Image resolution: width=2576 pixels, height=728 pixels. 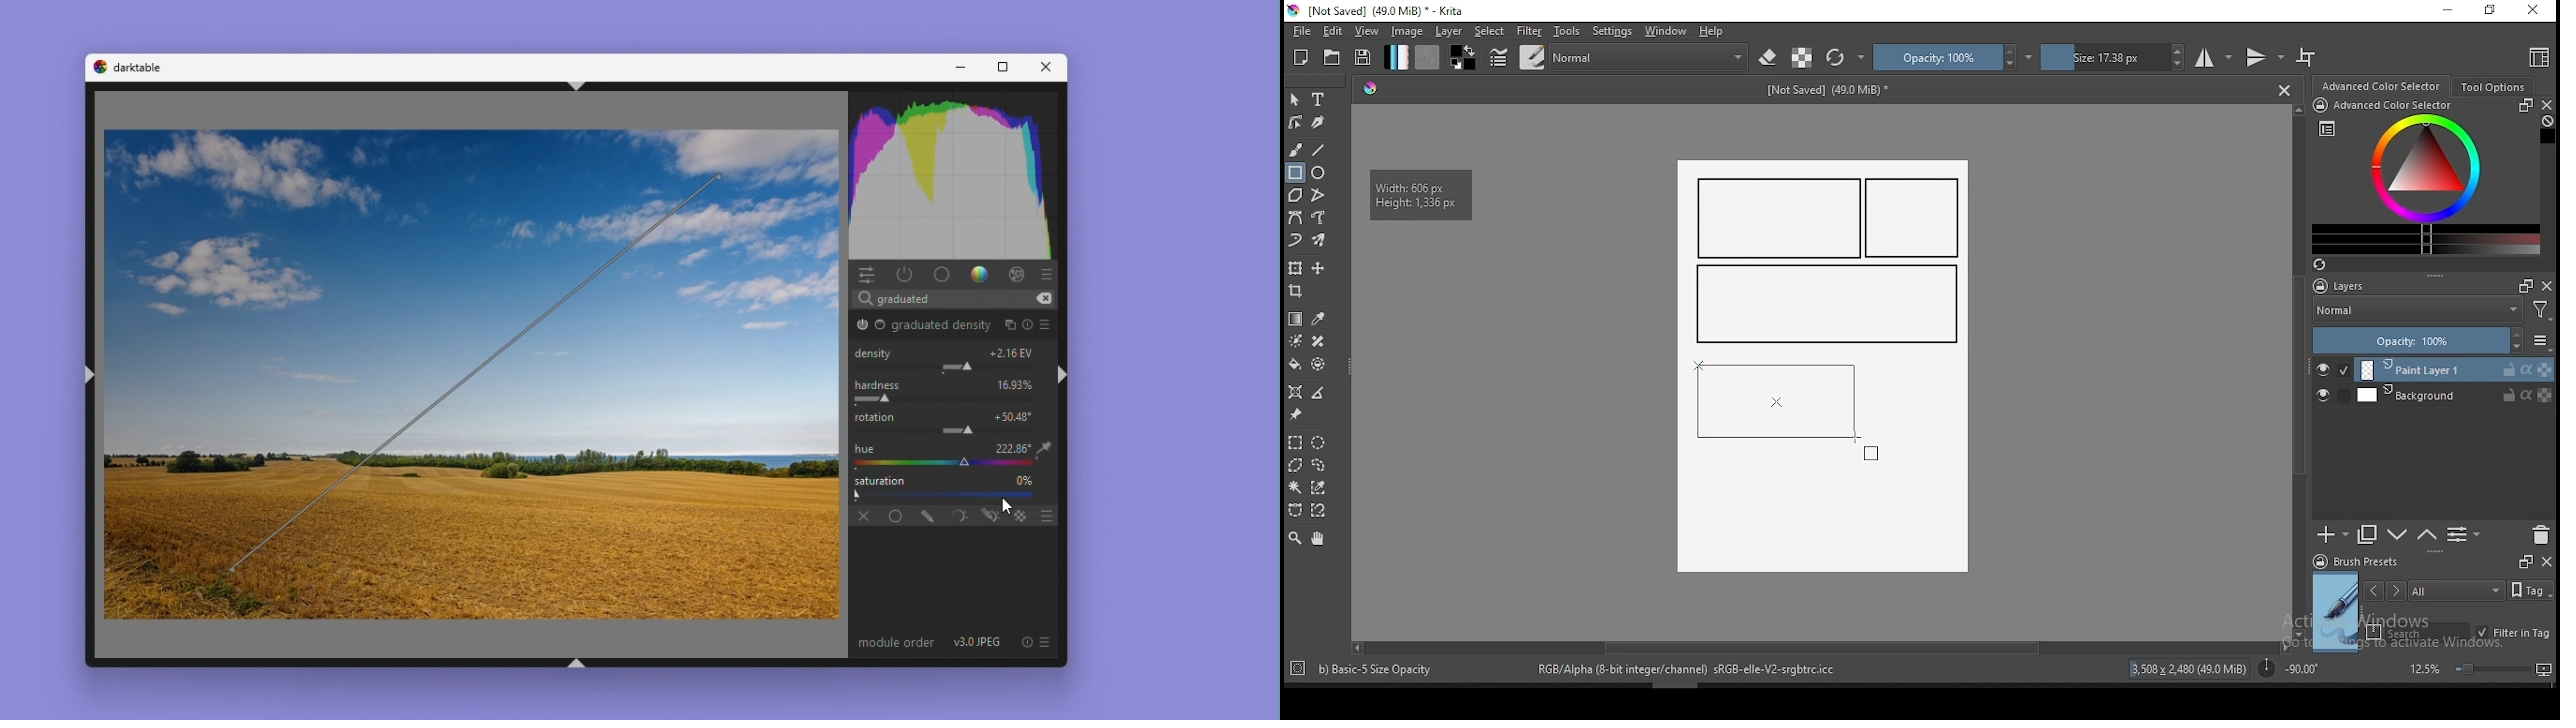 I want to click on edit, so click(x=1332, y=30).